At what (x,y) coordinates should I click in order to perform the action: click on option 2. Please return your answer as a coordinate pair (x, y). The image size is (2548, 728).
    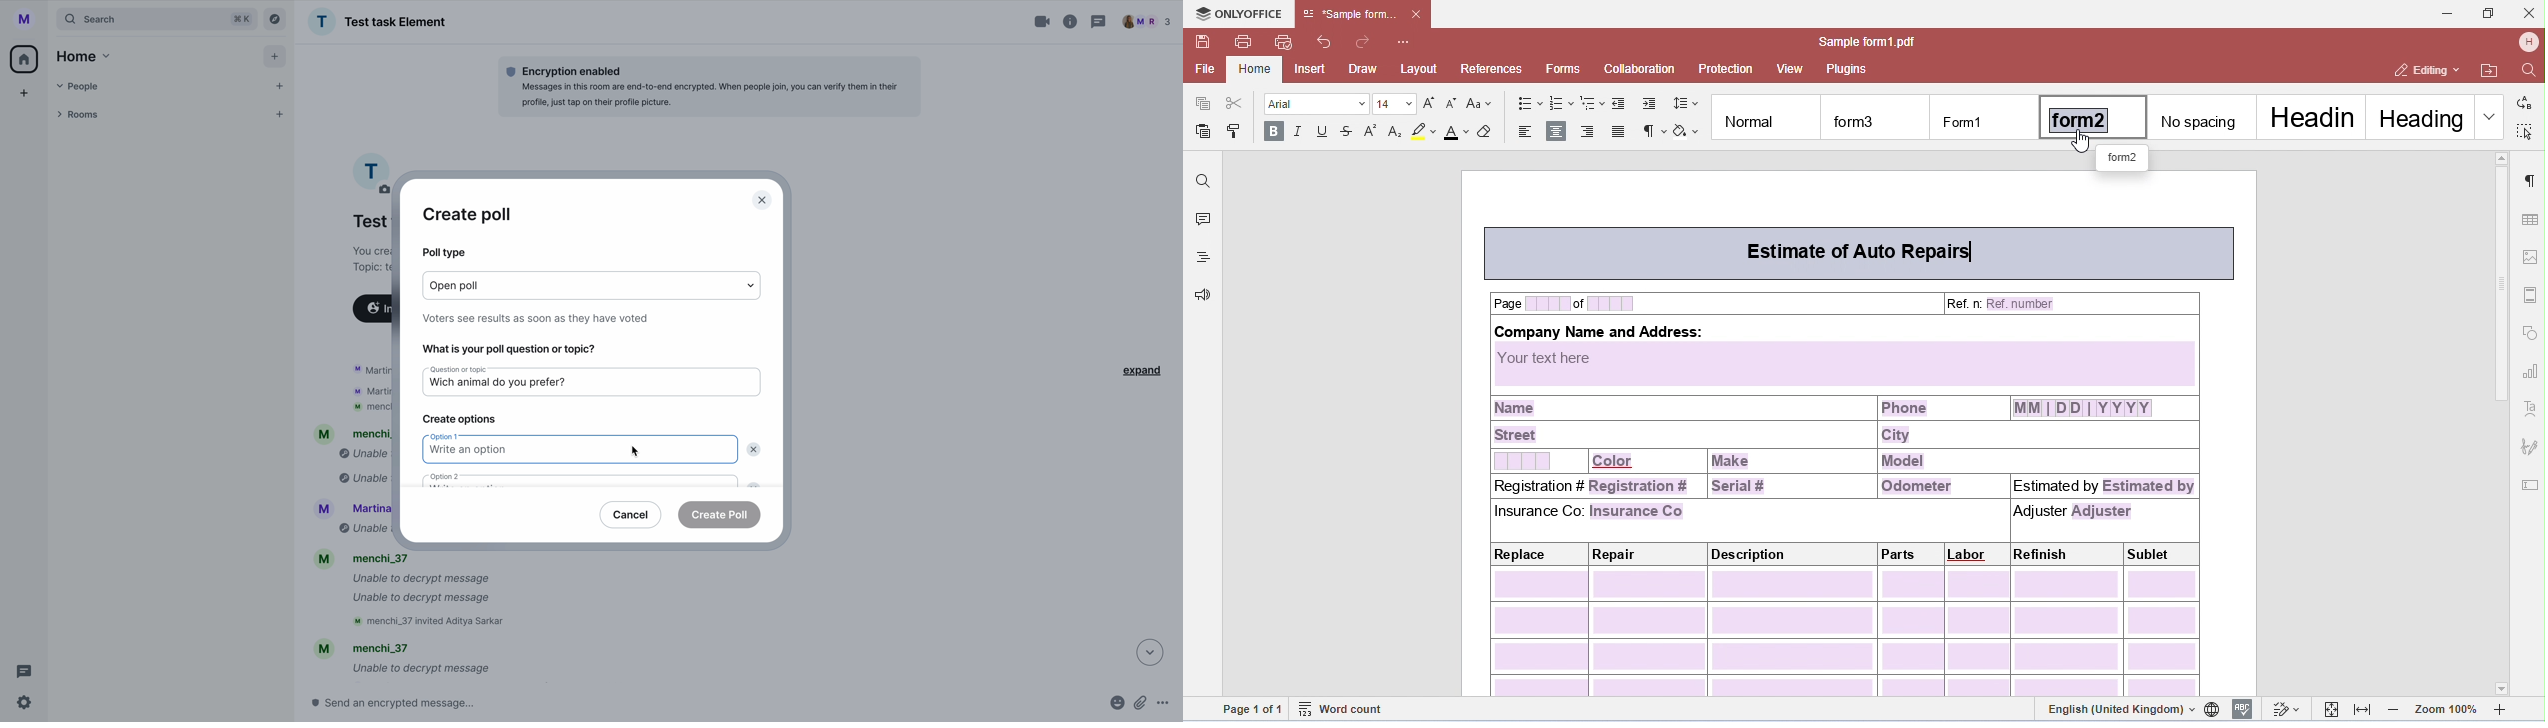
    Looking at the image, I should click on (580, 479).